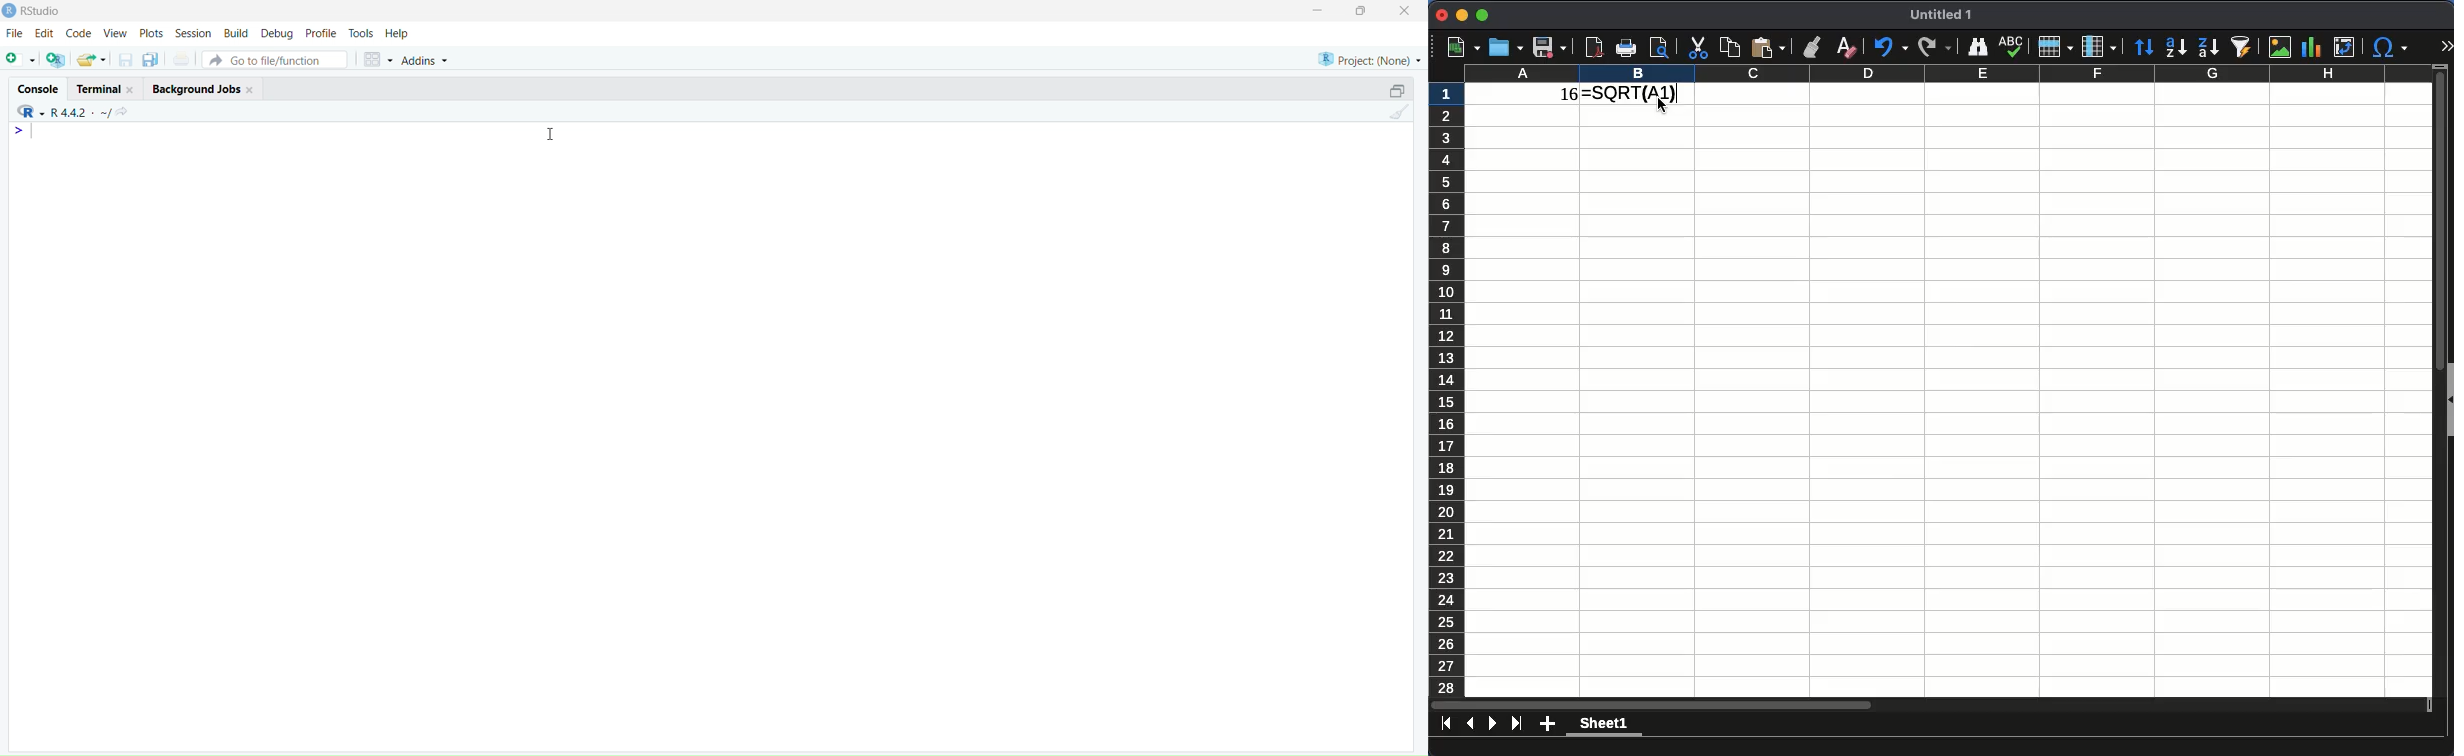  I want to click on print preview, so click(1660, 50).